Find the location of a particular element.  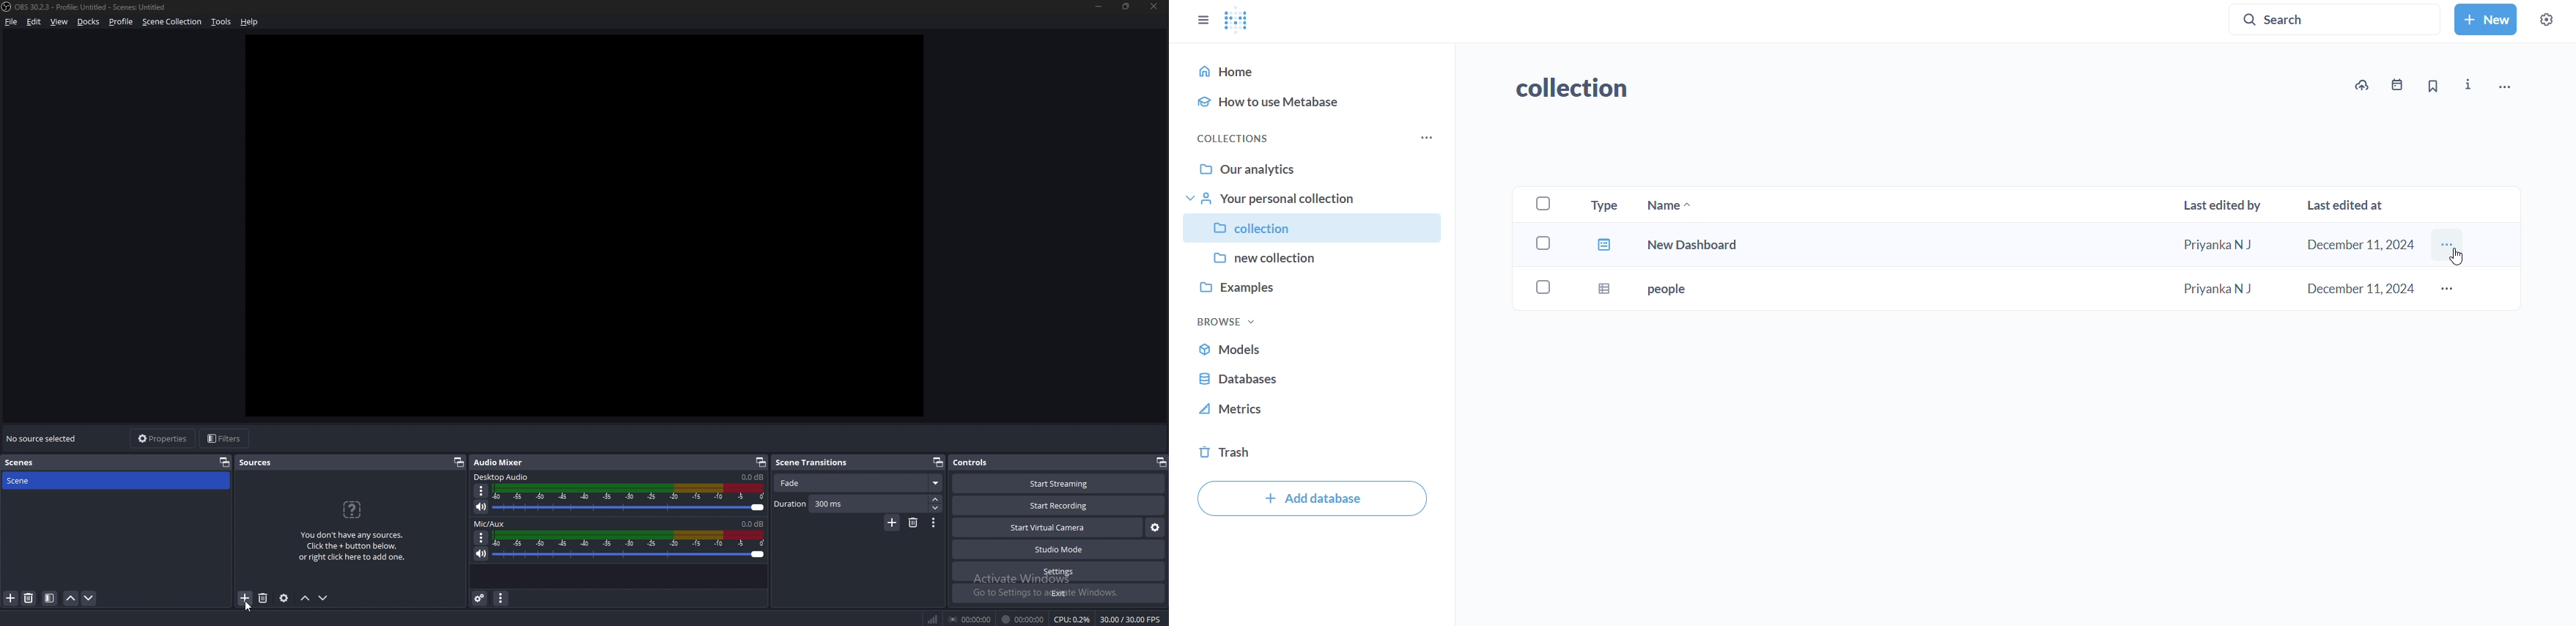

Advanced audio properties is located at coordinates (481, 598).